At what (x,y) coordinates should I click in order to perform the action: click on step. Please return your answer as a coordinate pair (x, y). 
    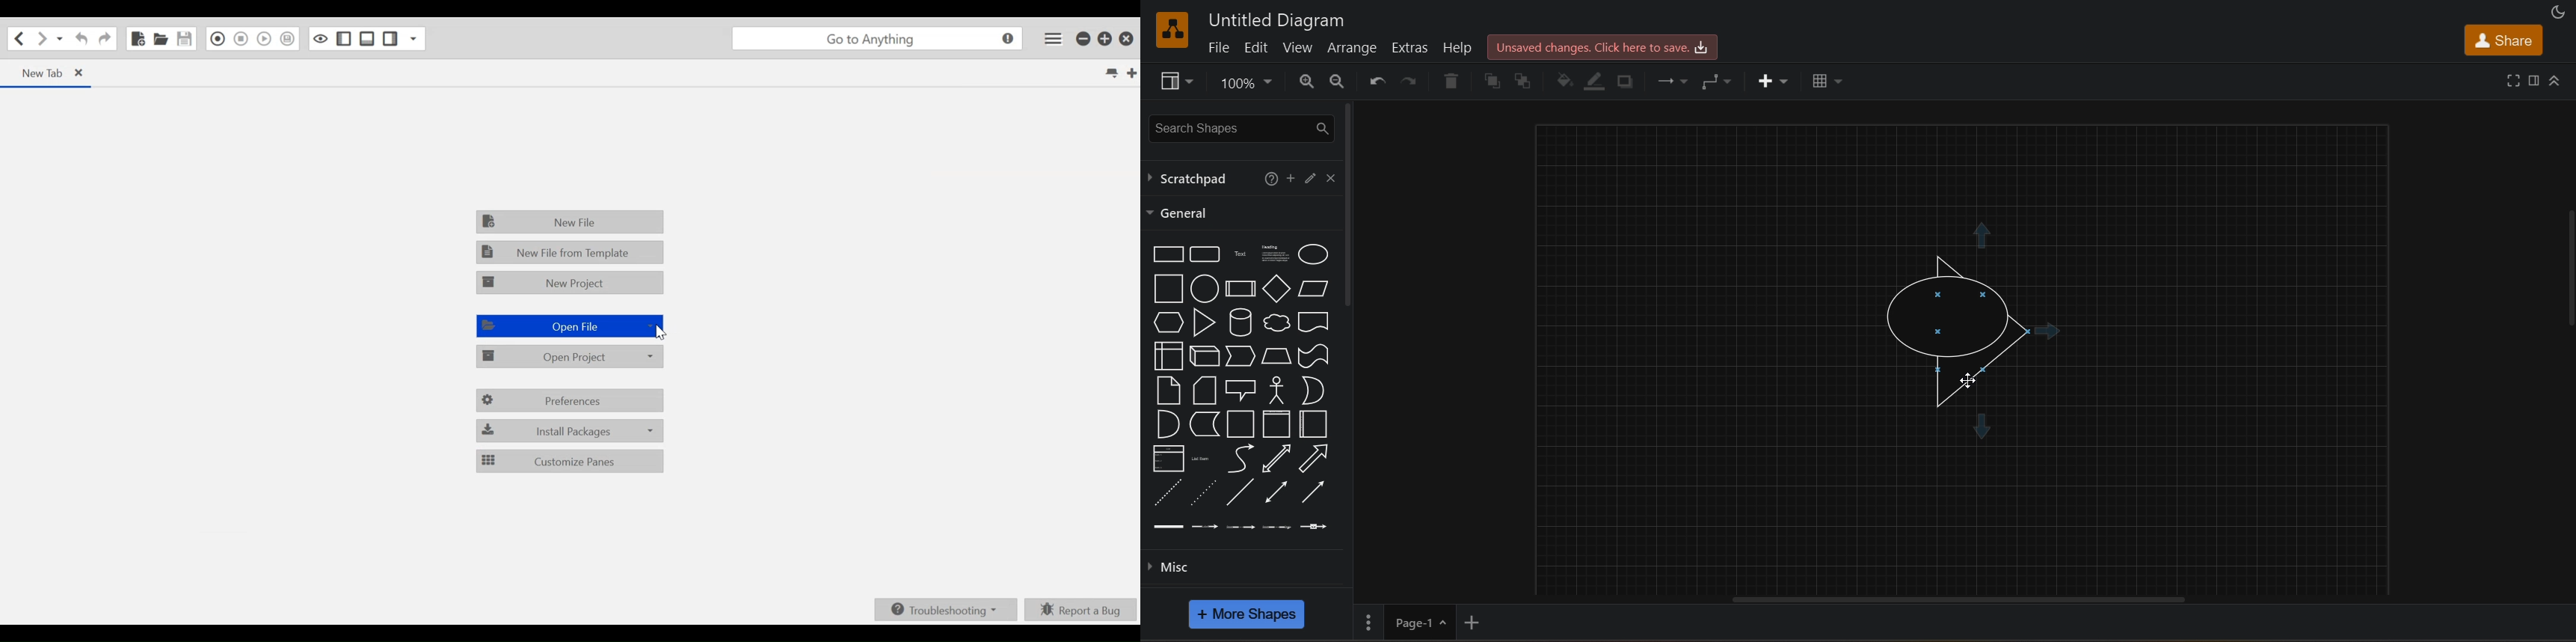
    Looking at the image, I should click on (1241, 356).